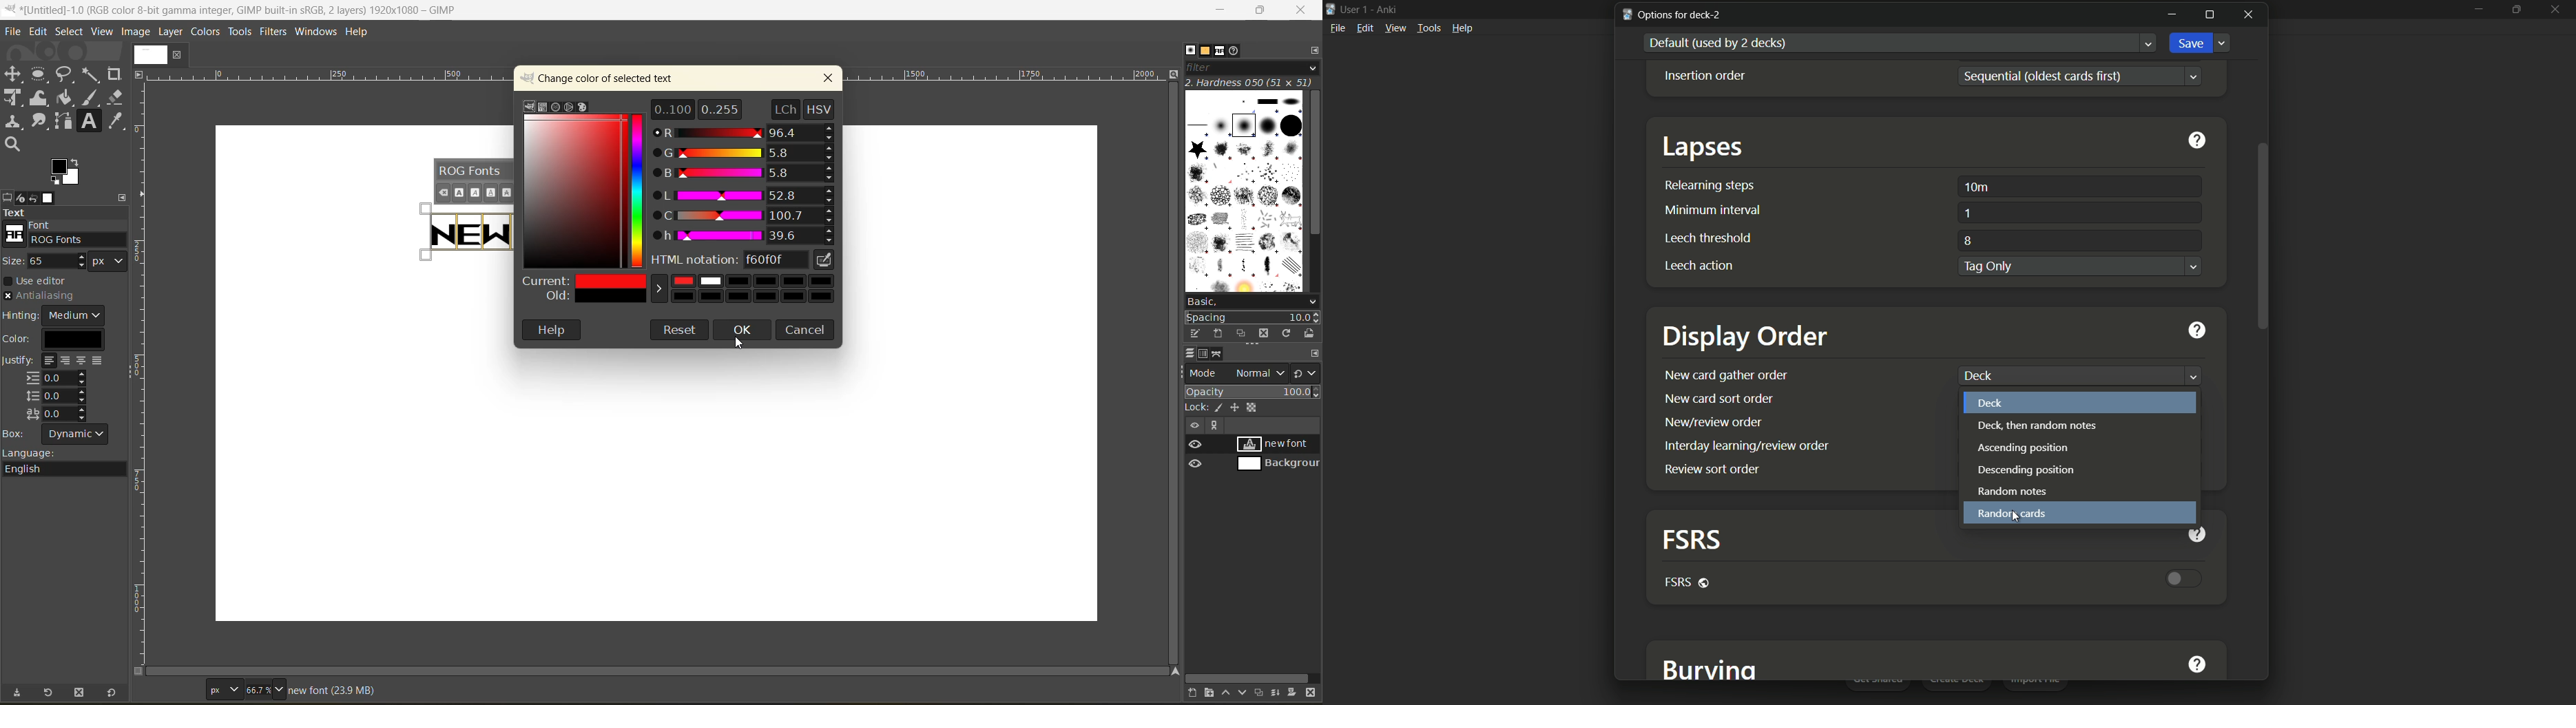  What do you see at coordinates (1727, 375) in the screenshot?
I see `new card gather order` at bounding box center [1727, 375].